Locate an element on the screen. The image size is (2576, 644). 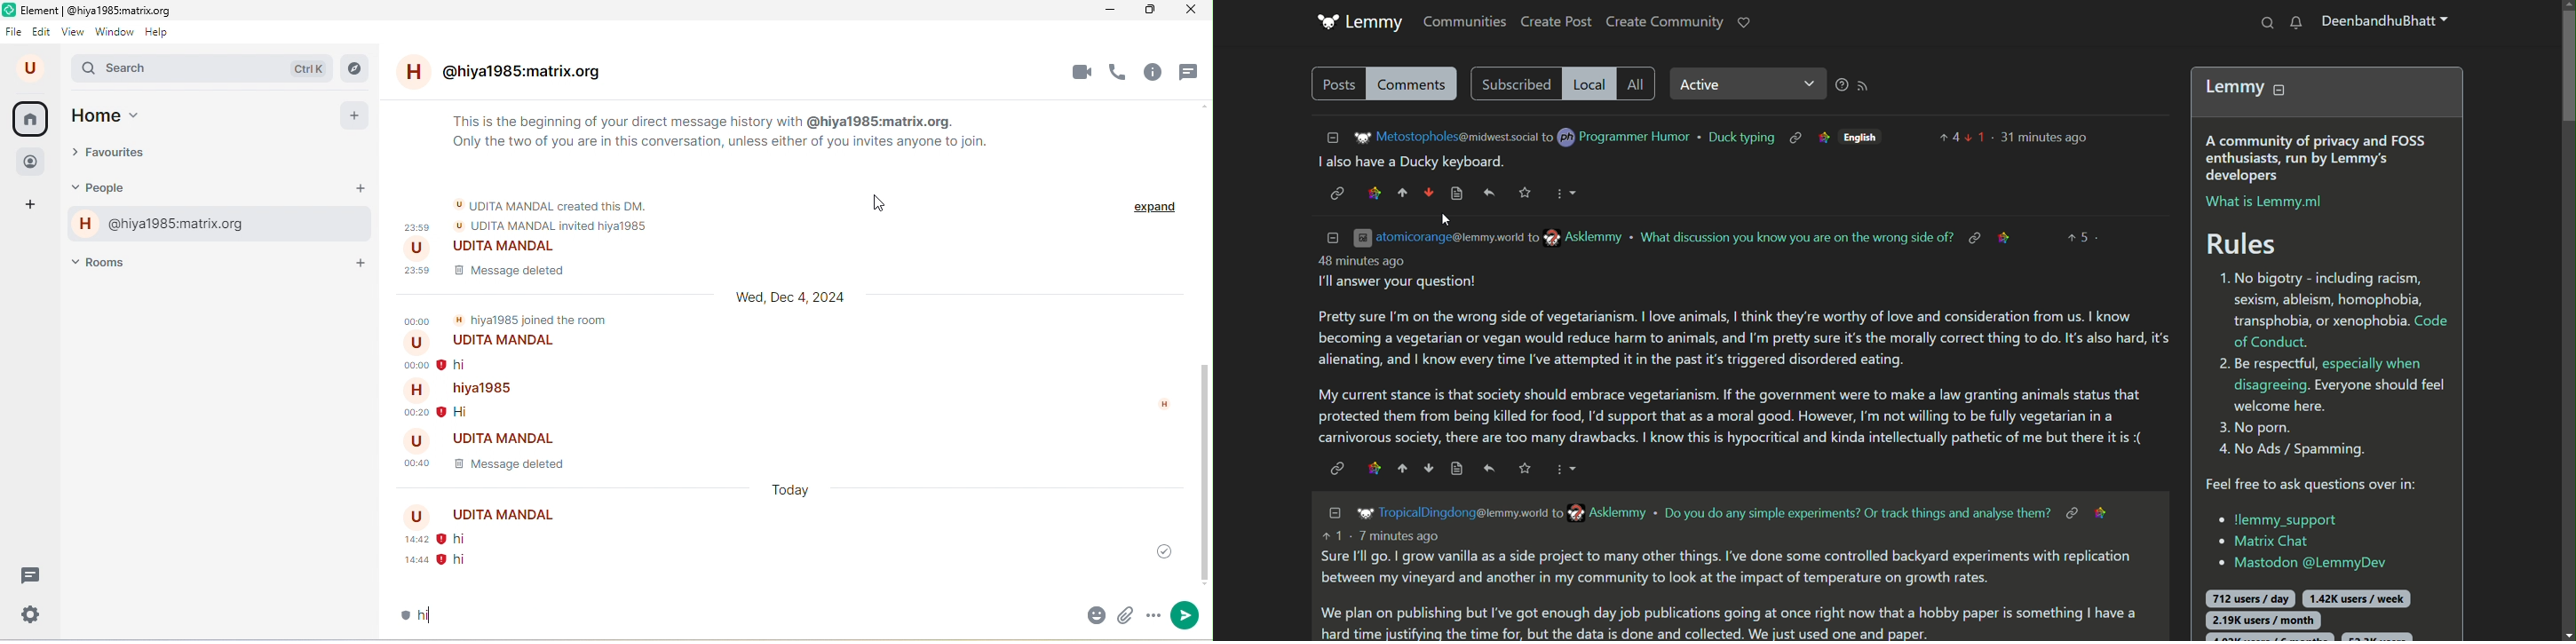
threads is located at coordinates (32, 574).